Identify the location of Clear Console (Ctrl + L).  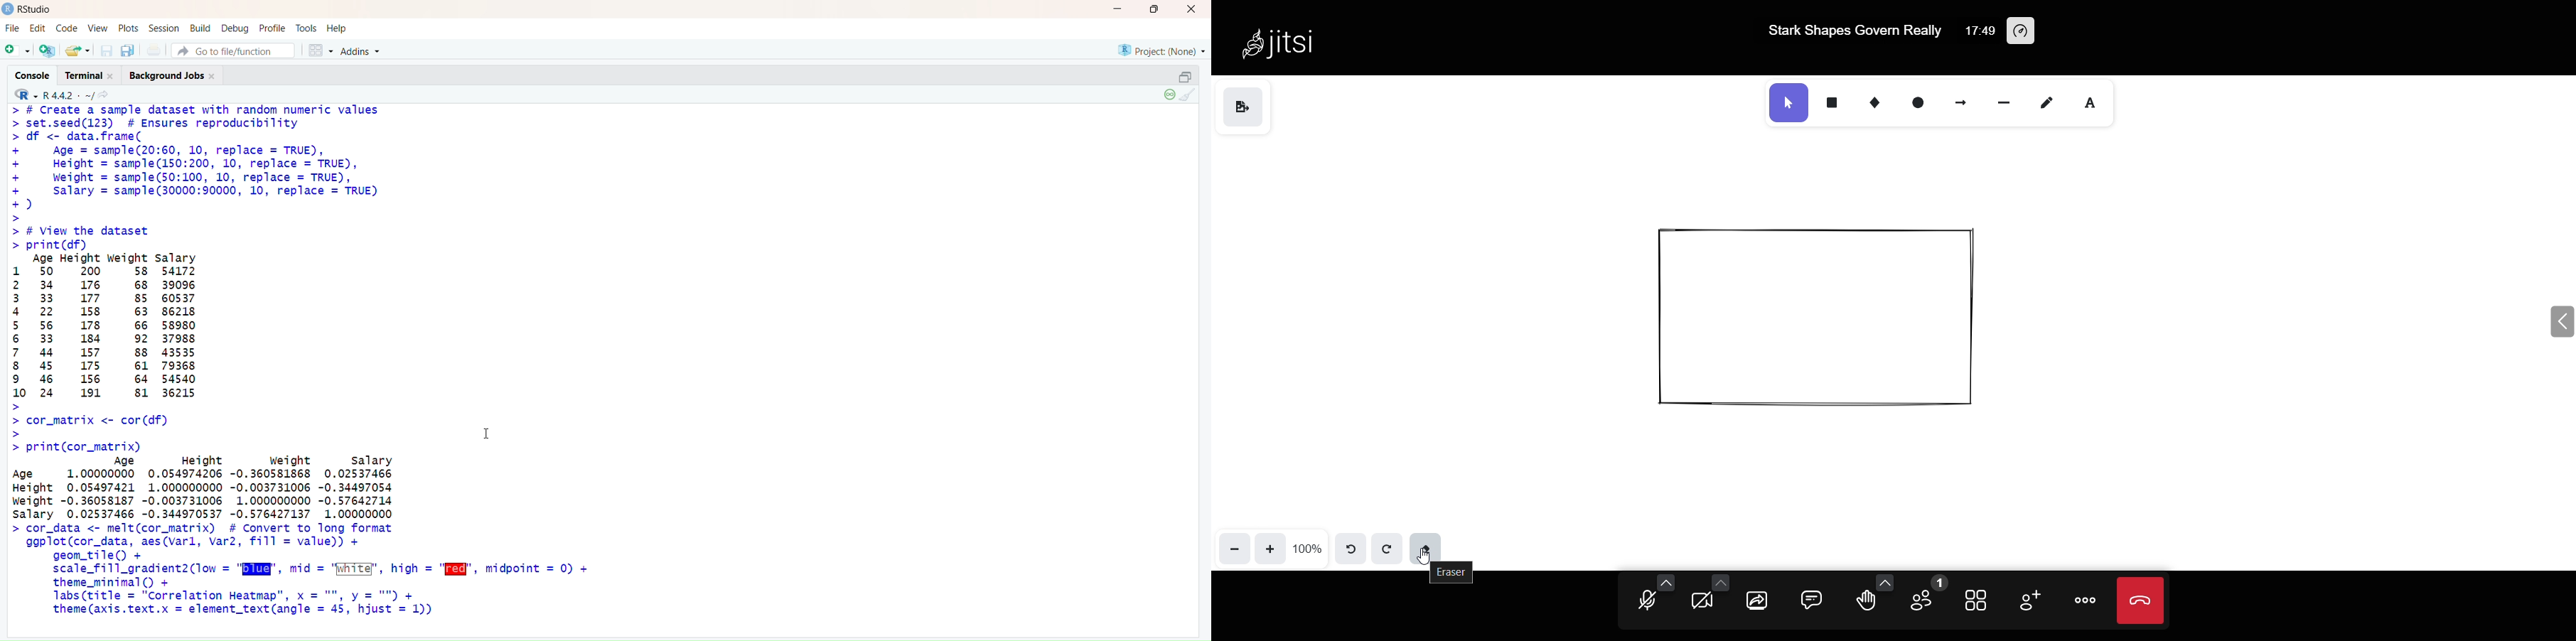
(1190, 96).